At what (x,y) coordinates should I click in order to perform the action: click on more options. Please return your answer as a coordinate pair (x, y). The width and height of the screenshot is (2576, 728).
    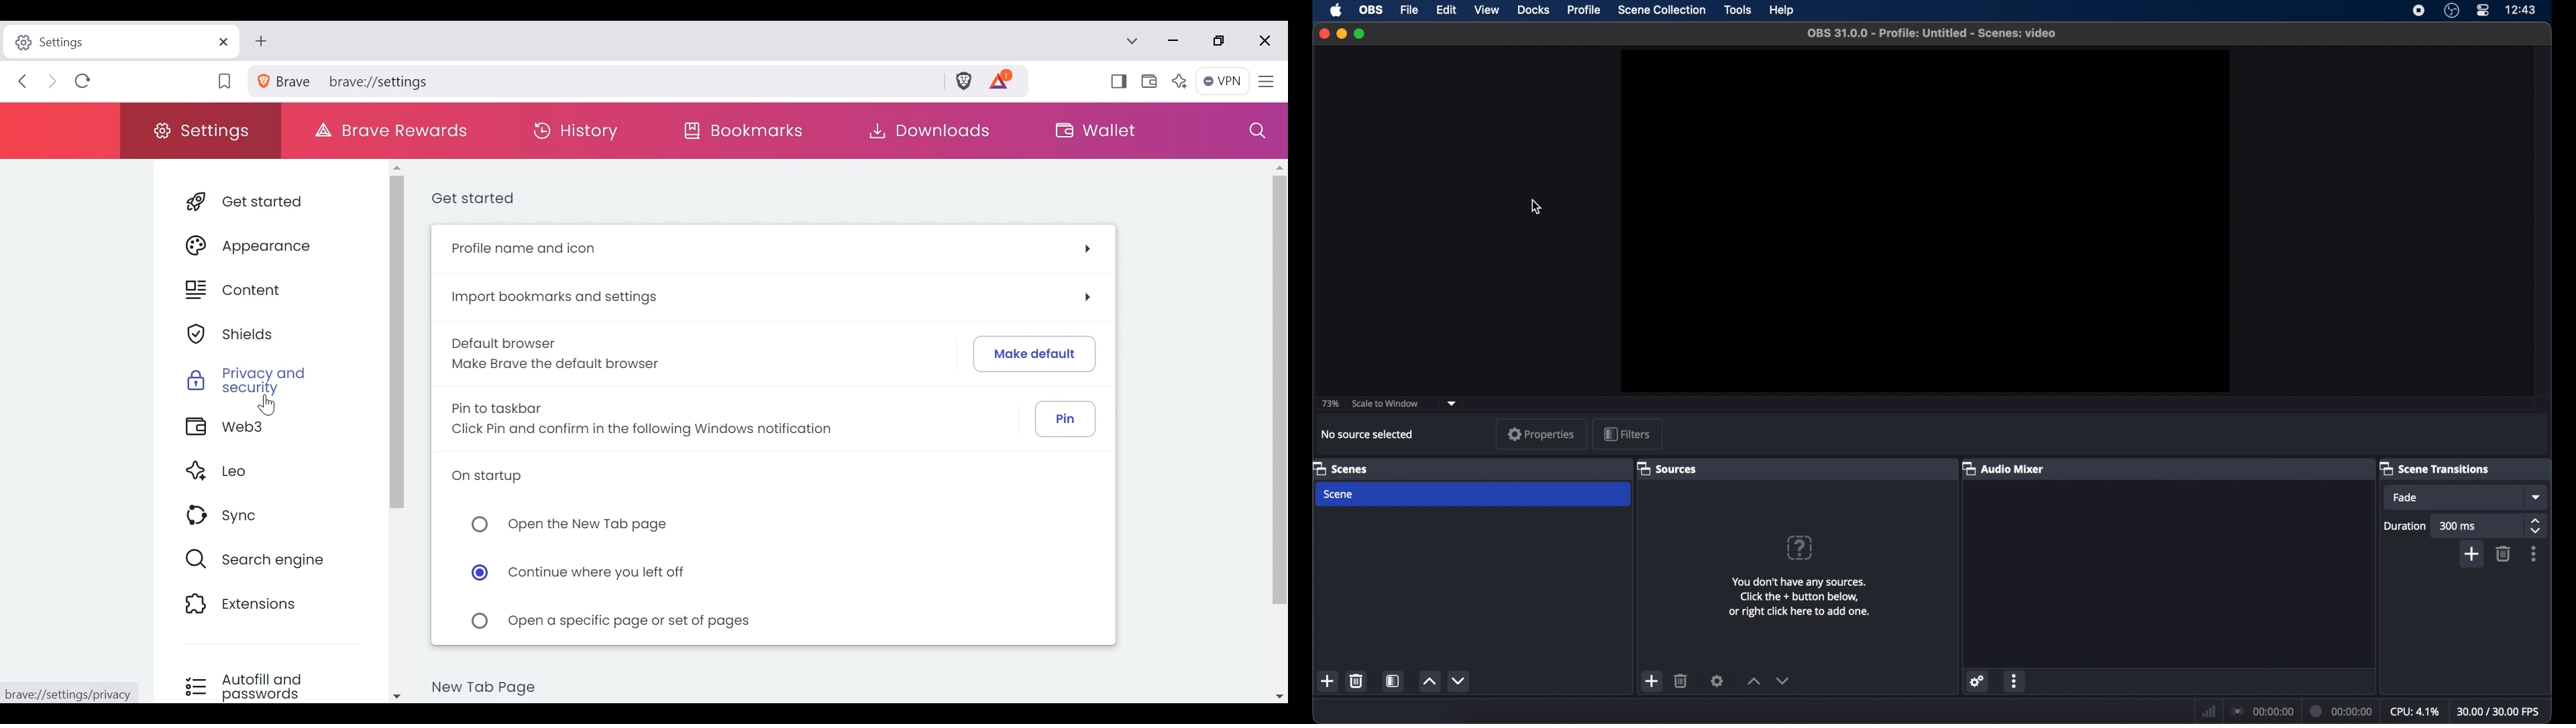
    Looking at the image, I should click on (2536, 554).